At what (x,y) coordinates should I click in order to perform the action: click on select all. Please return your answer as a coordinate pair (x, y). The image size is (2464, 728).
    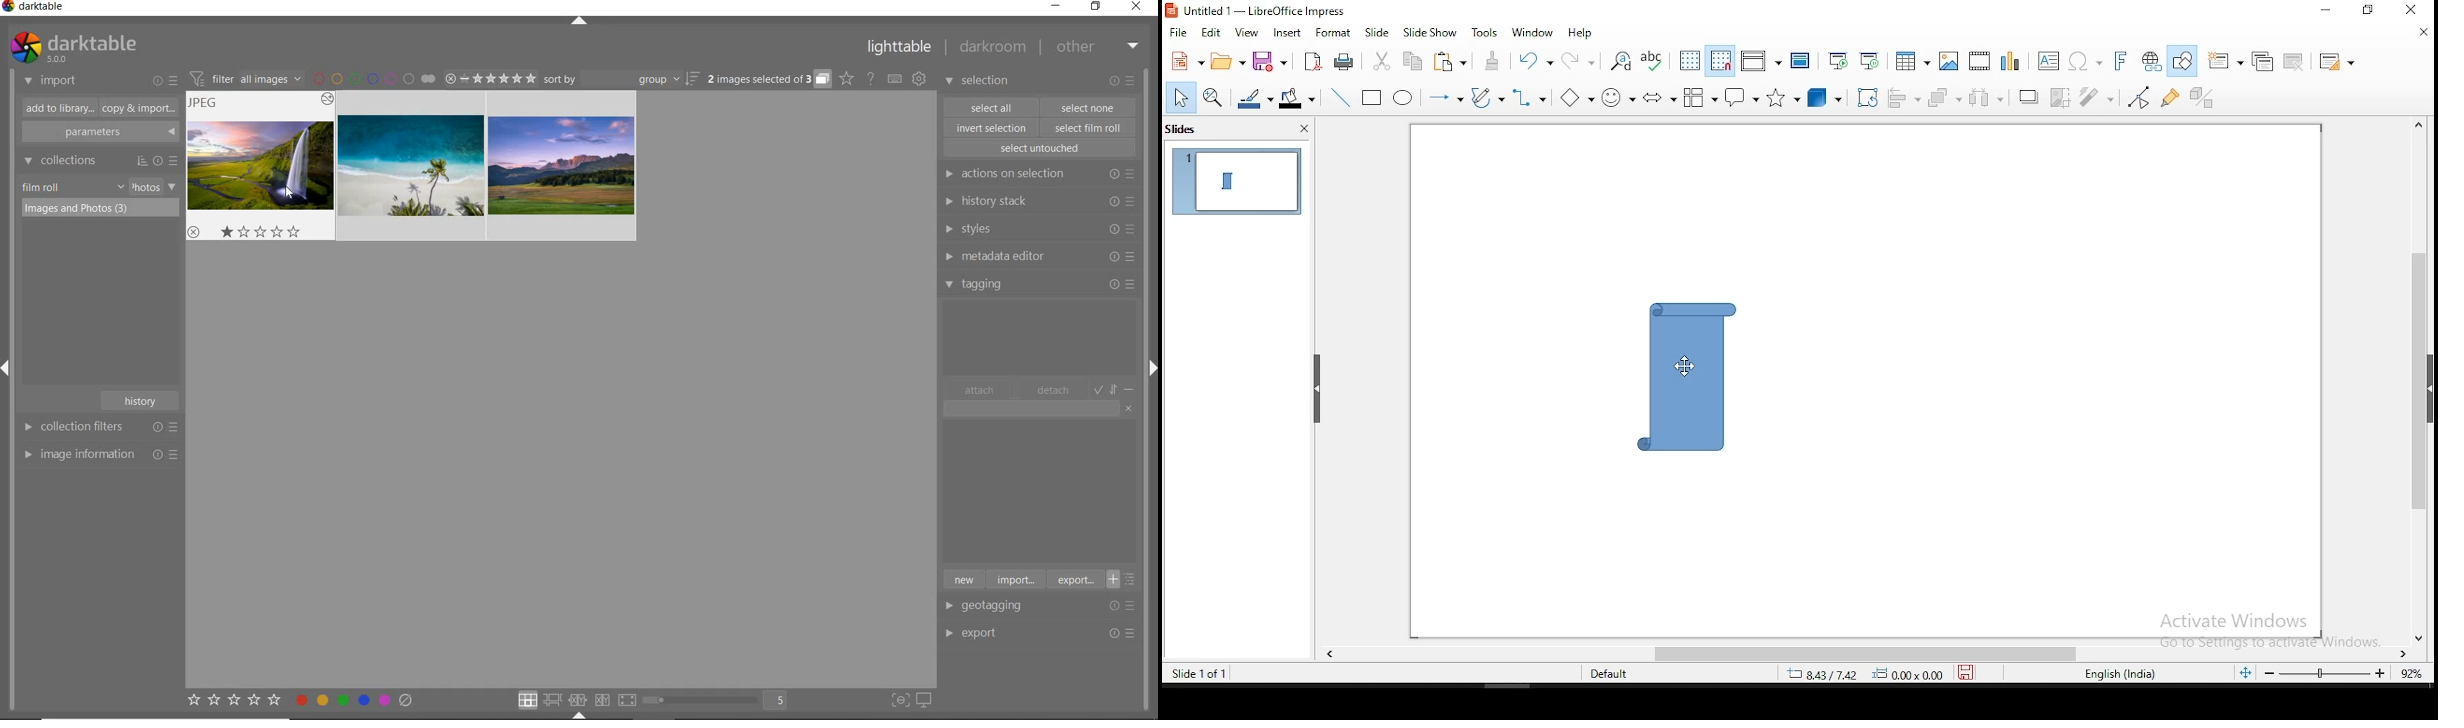
    Looking at the image, I should click on (992, 106).